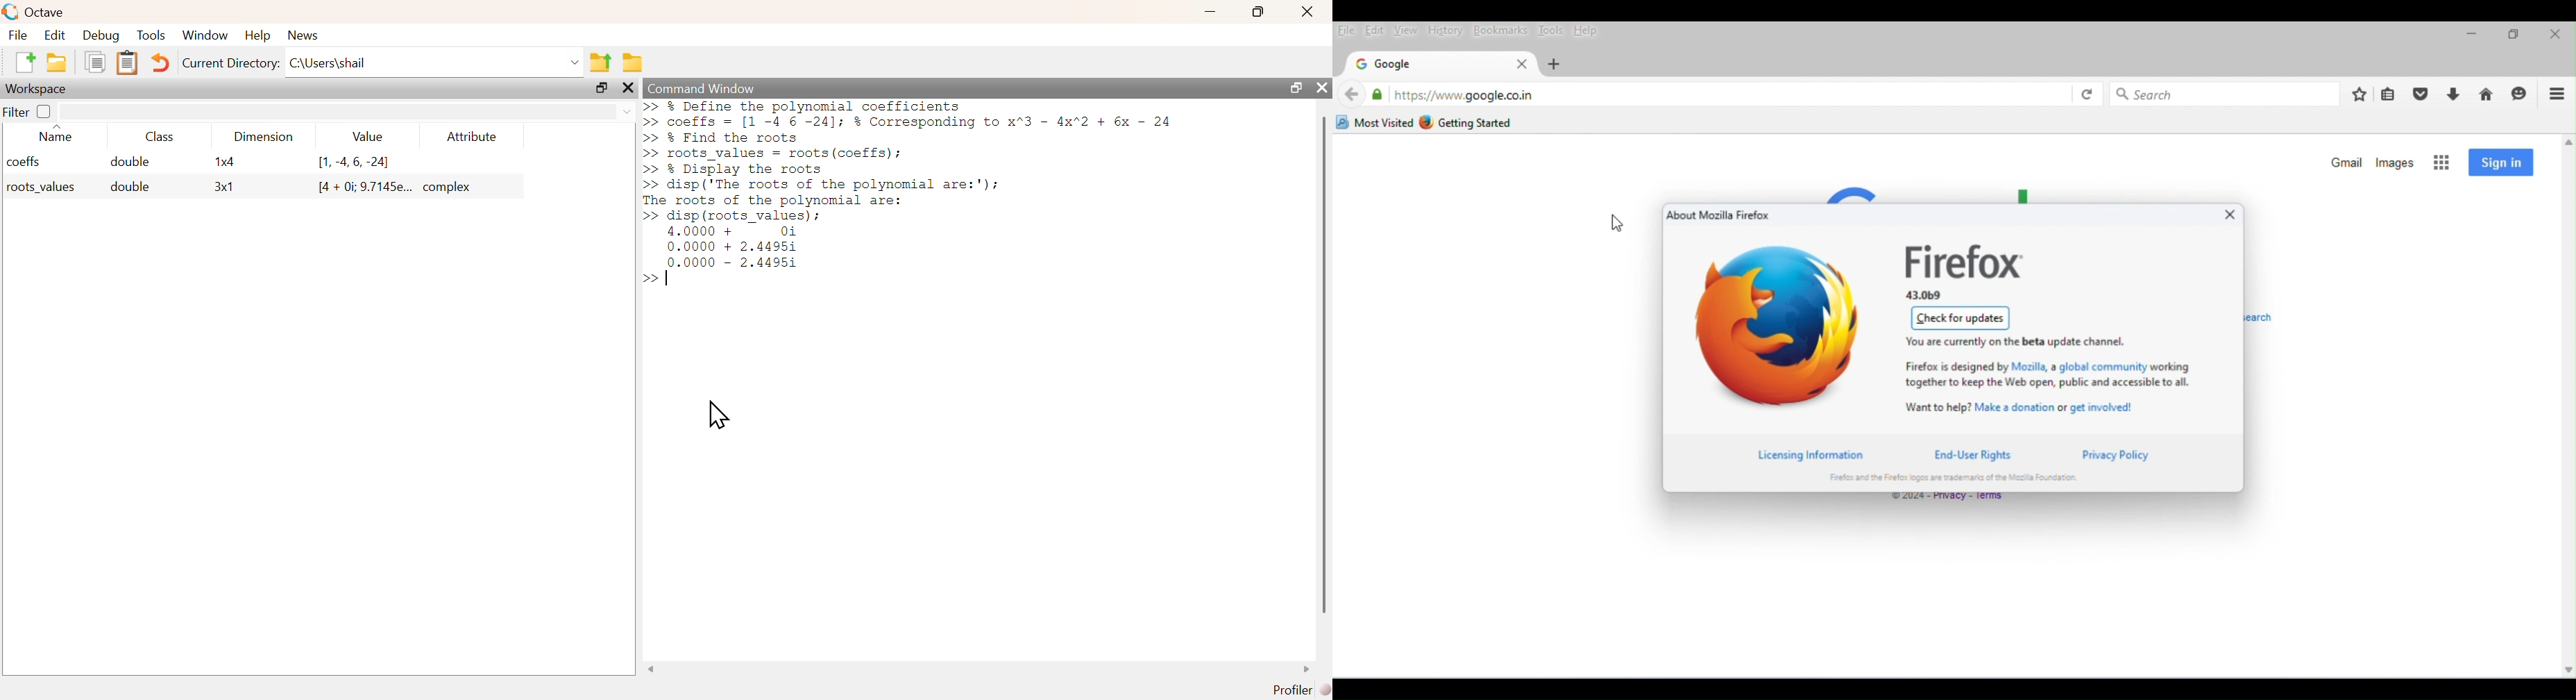  What do you see at coordinates (1779, 327) in the screenshot?
I see `firefox logo` at bounding box center [1779, 327].